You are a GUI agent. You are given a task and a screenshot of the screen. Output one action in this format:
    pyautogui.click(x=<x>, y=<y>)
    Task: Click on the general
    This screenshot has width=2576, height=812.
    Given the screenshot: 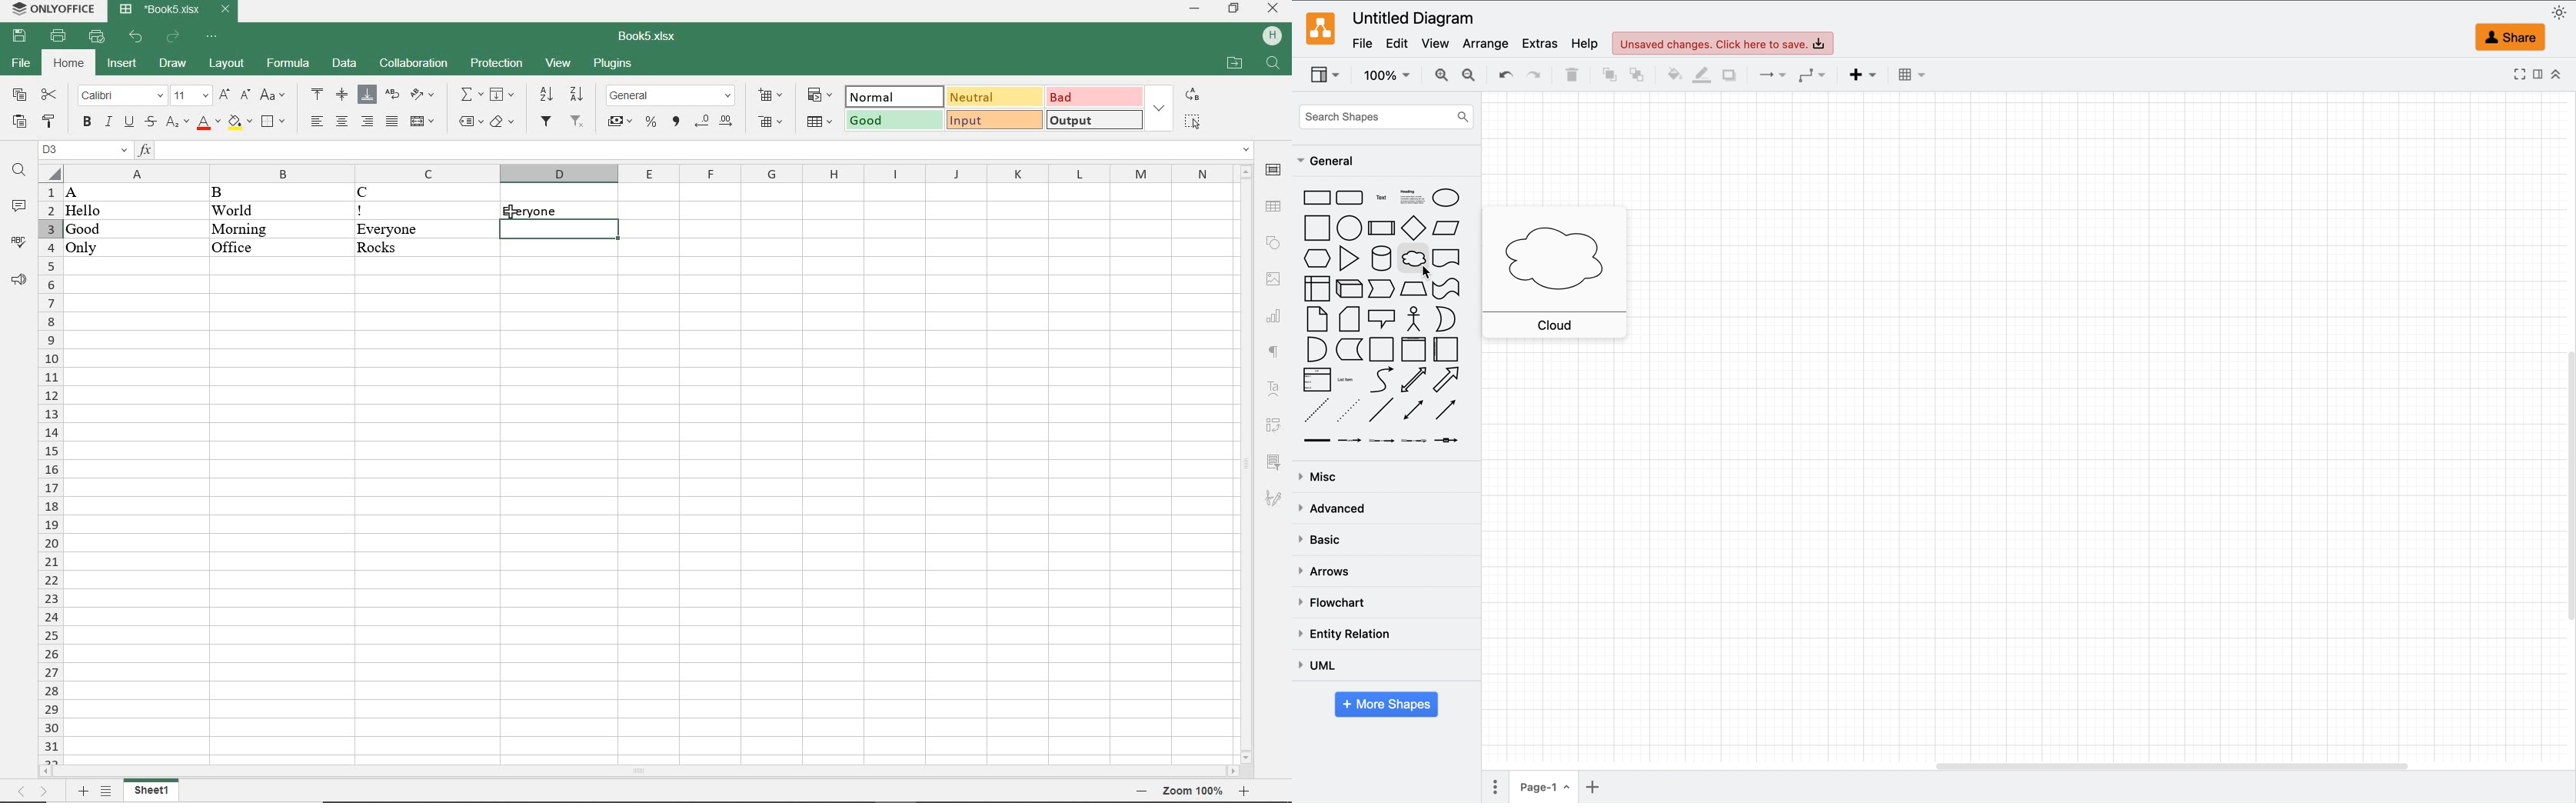 What is the action you would take?
    pyautogui.click(x=1326, y=162)
    